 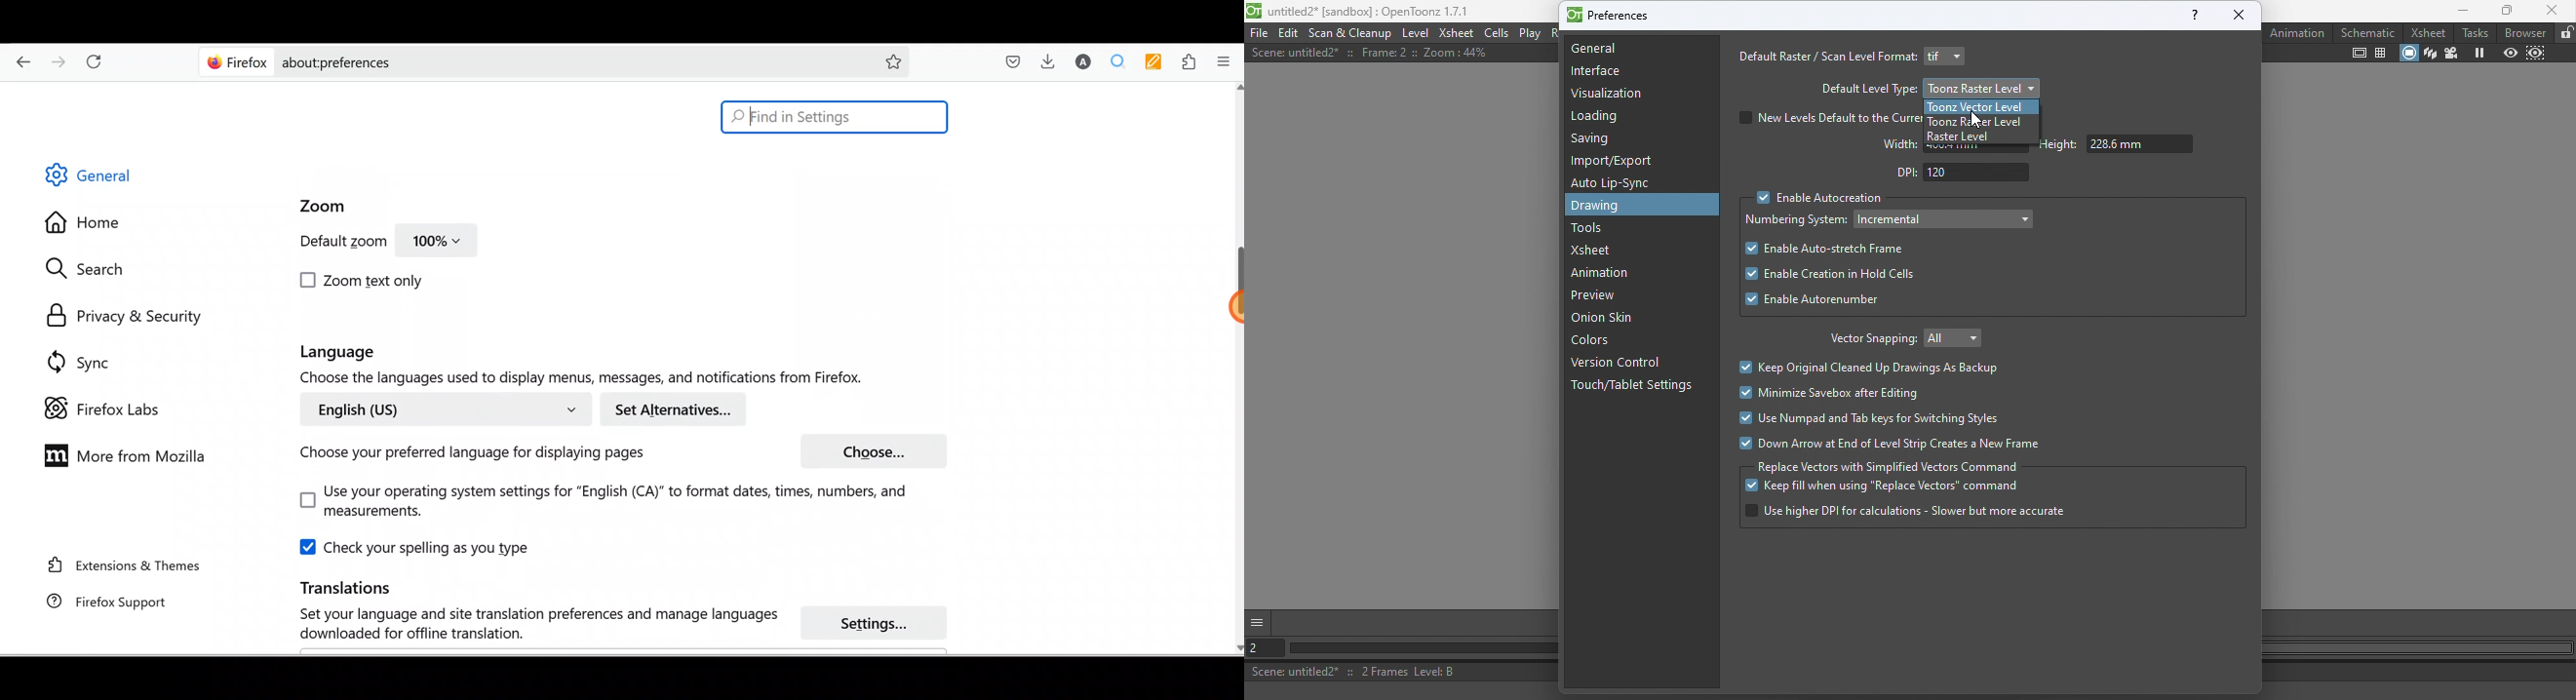 I want to click on Sync, so click(x=81, y=362).